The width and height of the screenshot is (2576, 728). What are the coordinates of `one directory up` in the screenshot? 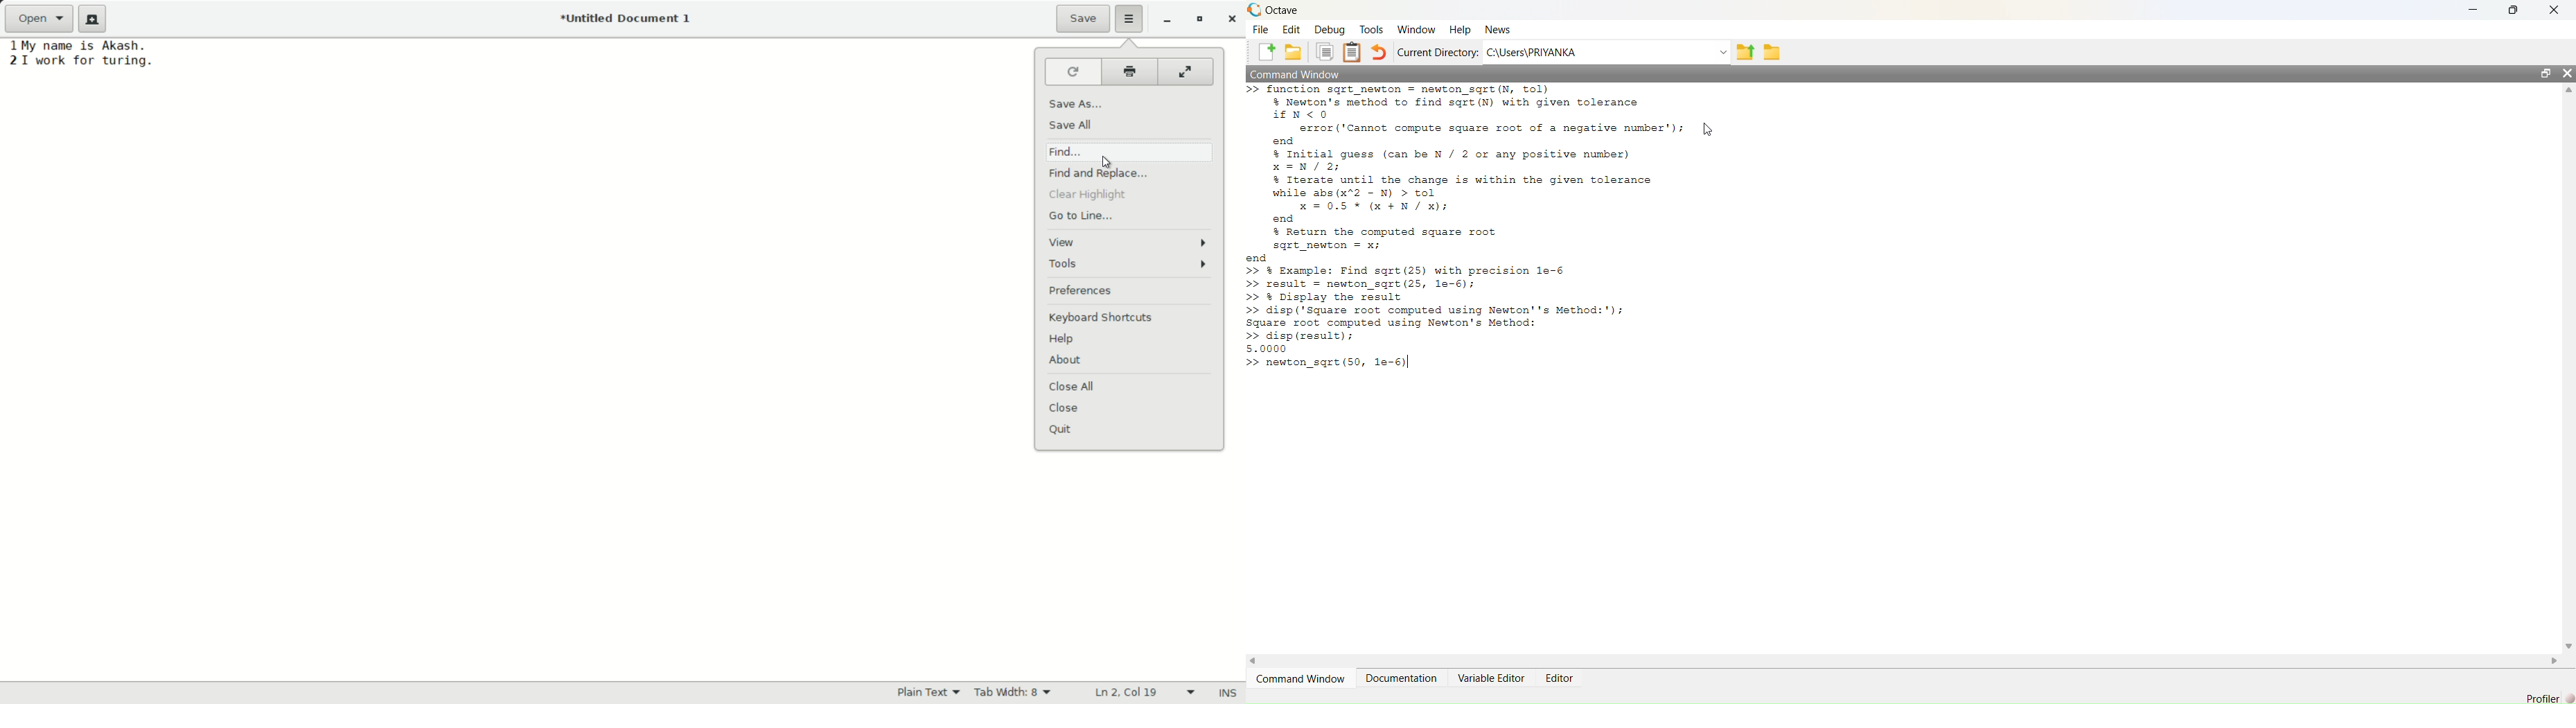 It's located at (1745, 51).